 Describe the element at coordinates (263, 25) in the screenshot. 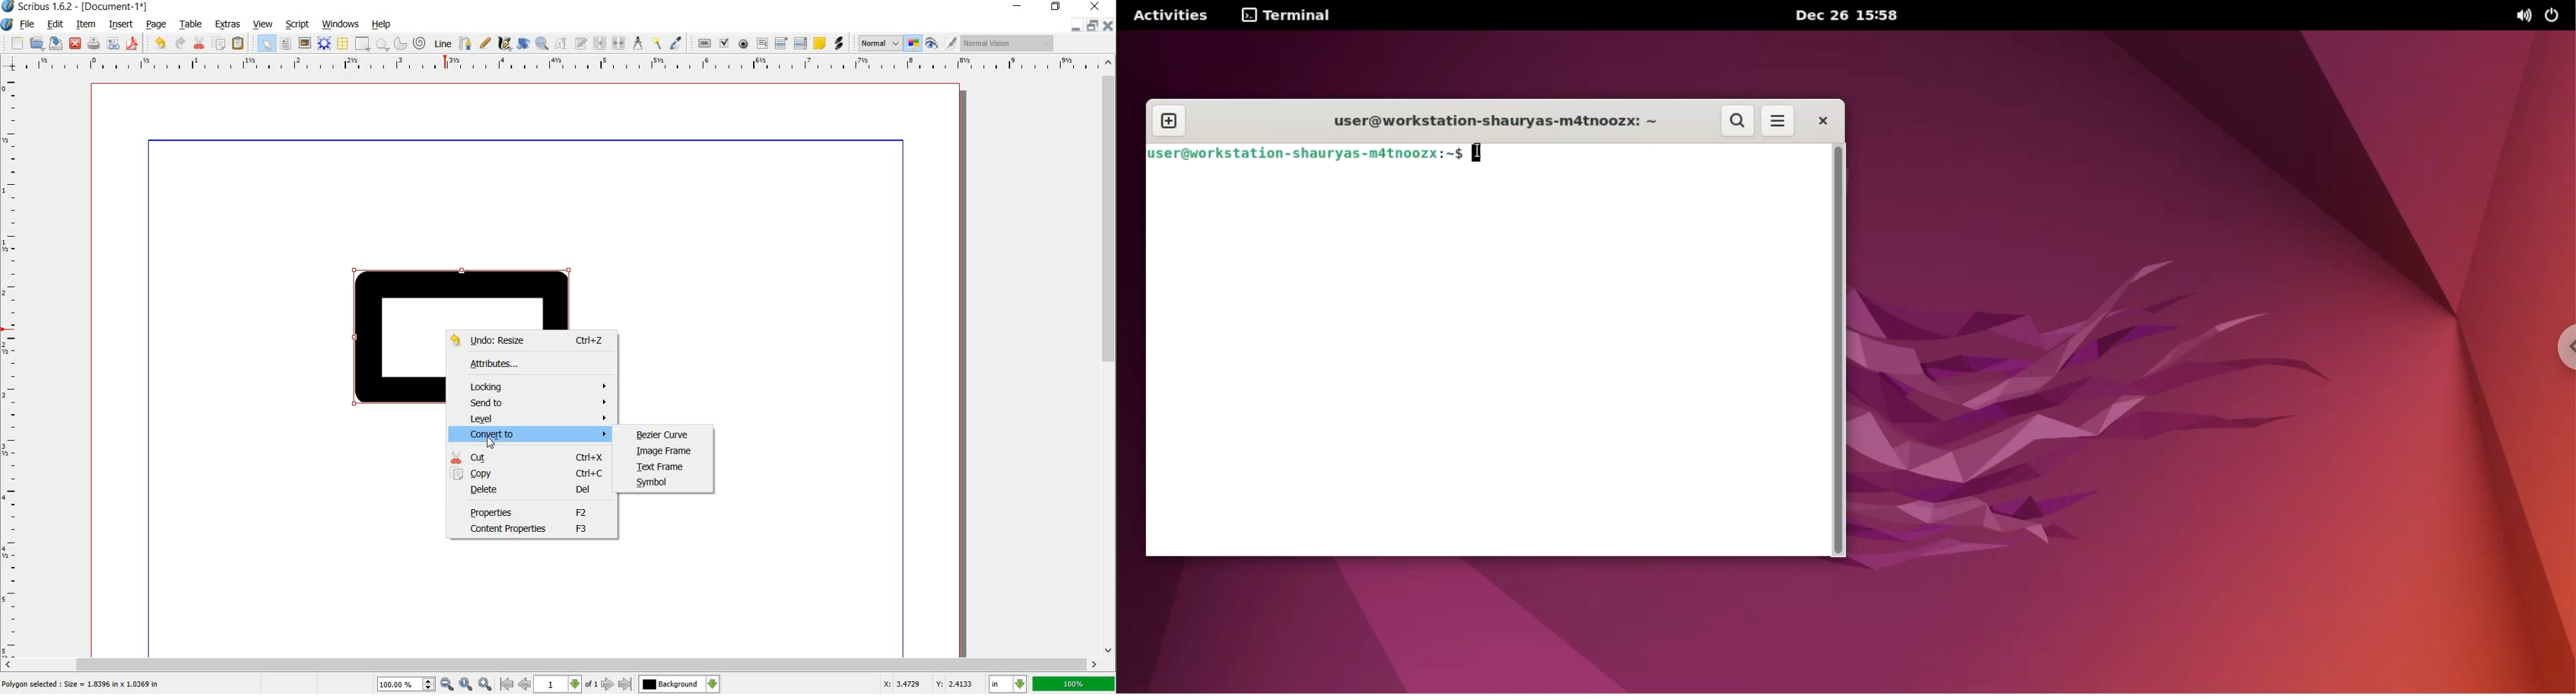

I see `view` at that location.